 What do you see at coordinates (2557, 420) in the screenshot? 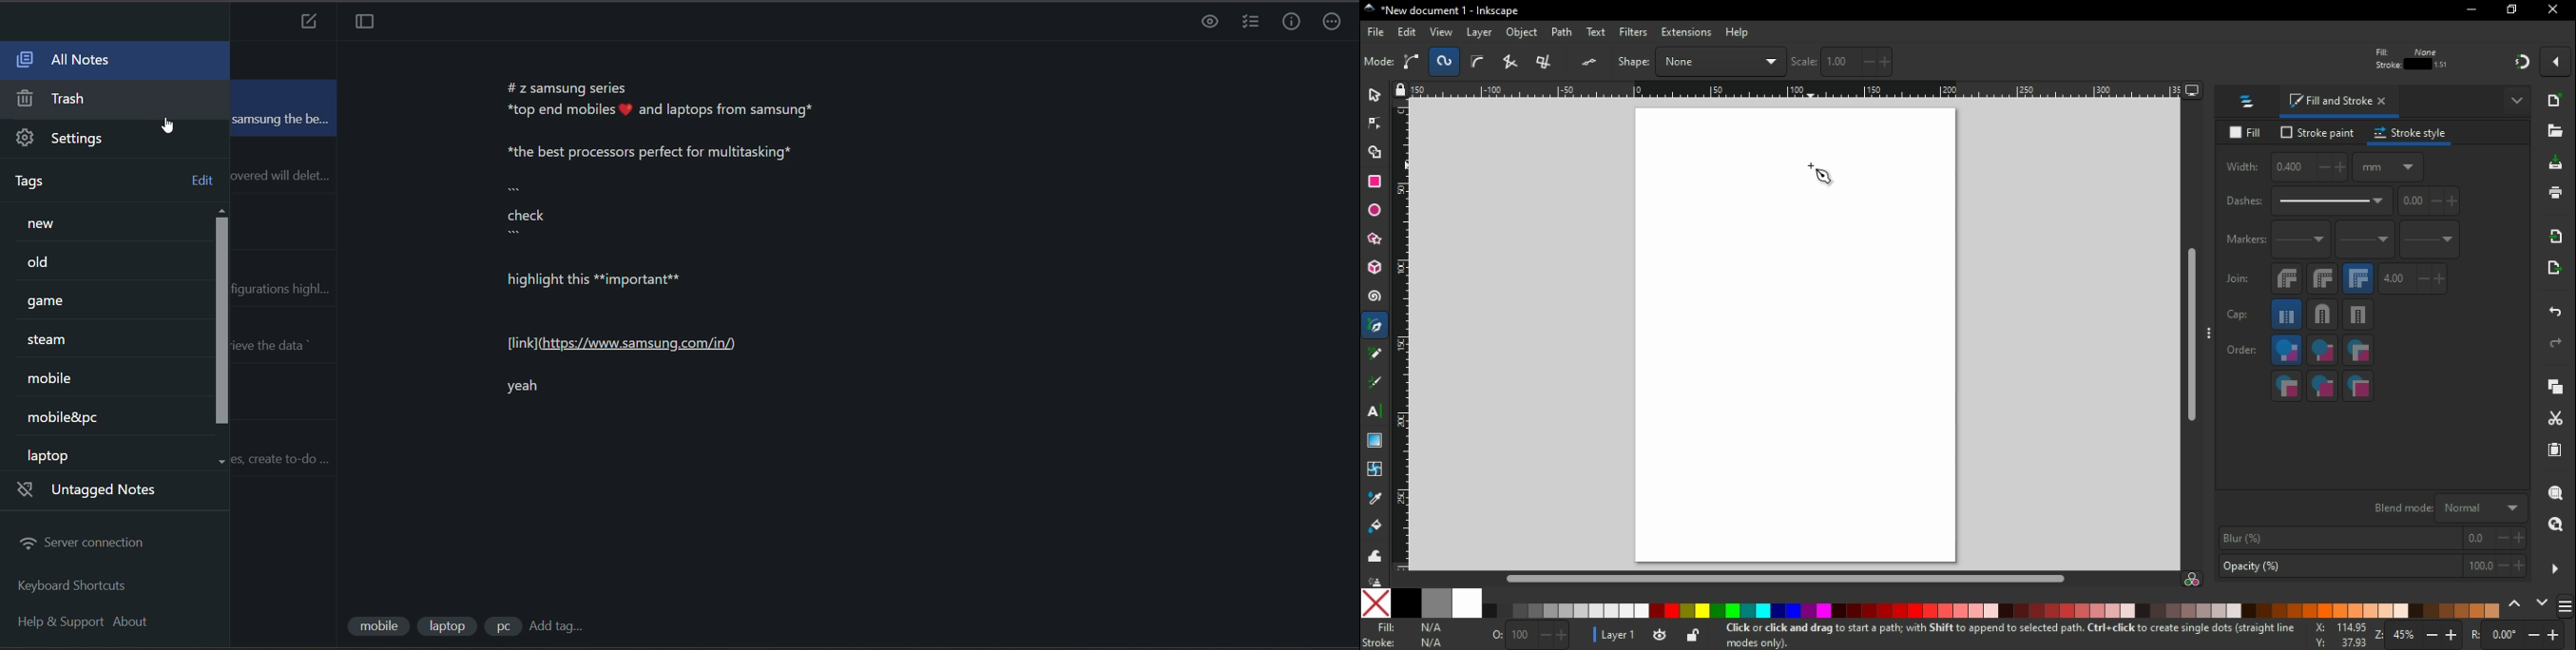
I see `cut` at bounding box center [2557, 420].